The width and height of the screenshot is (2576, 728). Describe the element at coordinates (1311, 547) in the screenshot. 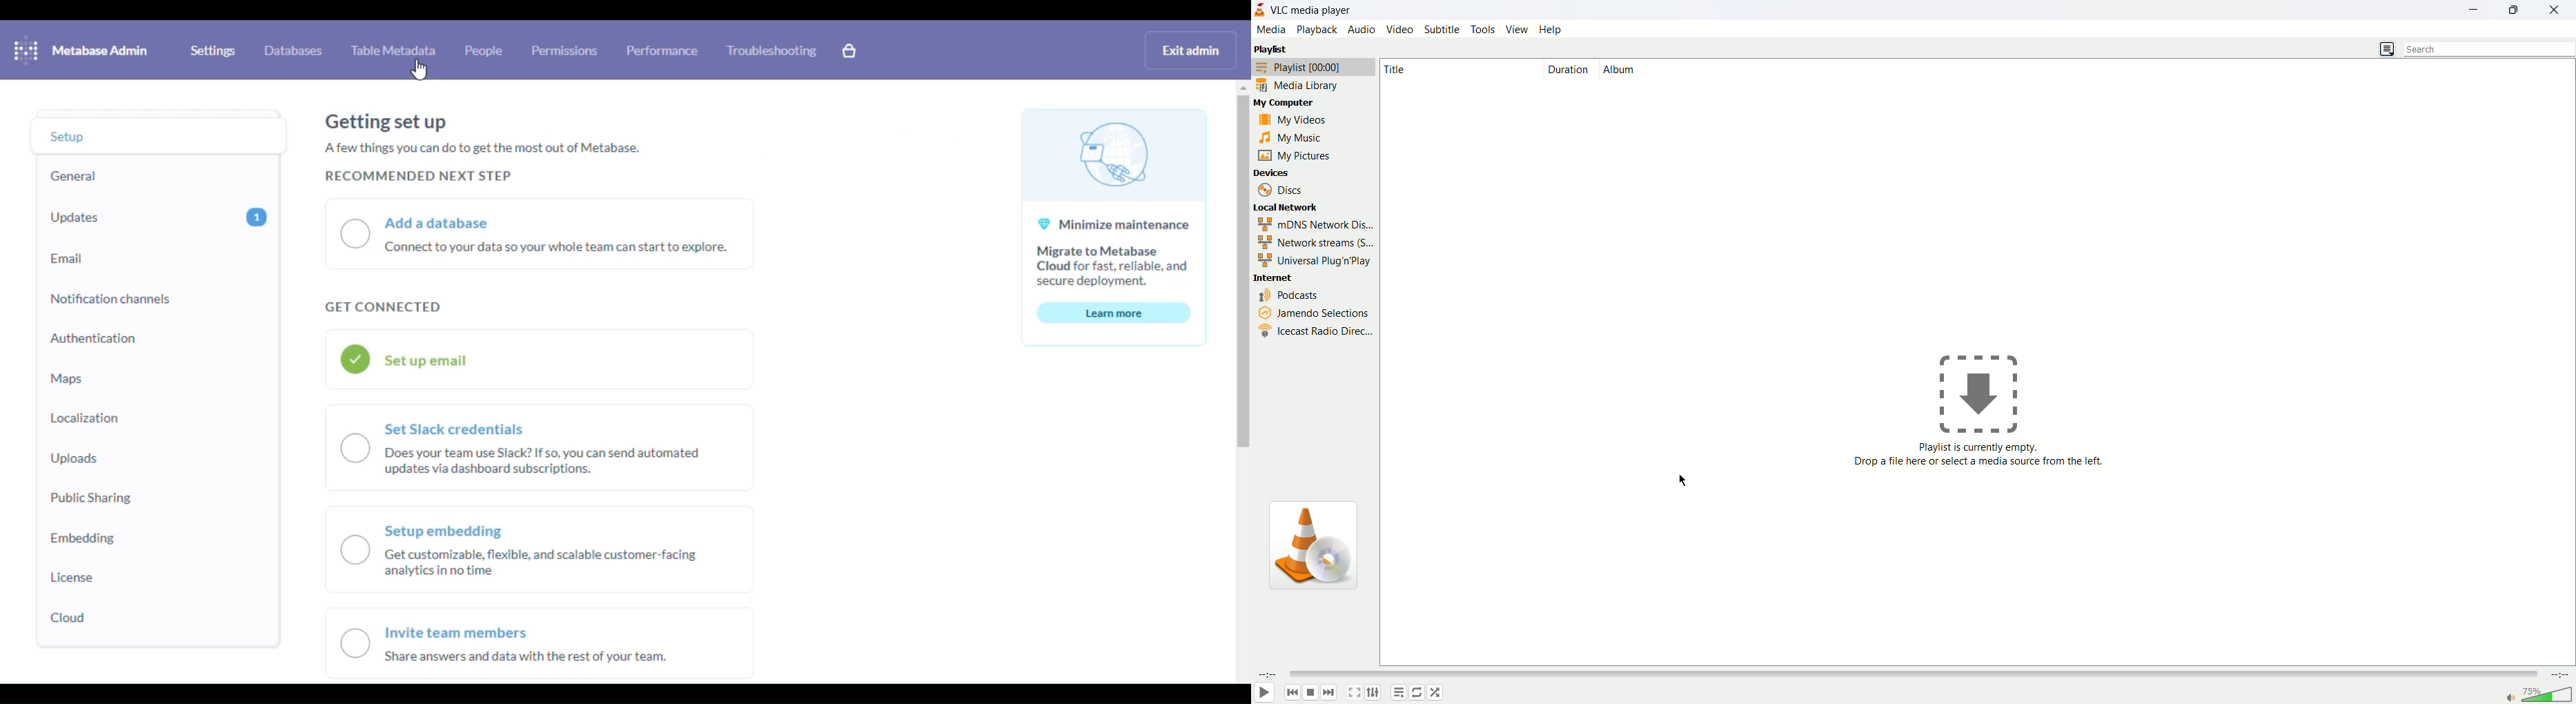

I see `icon` at that location.